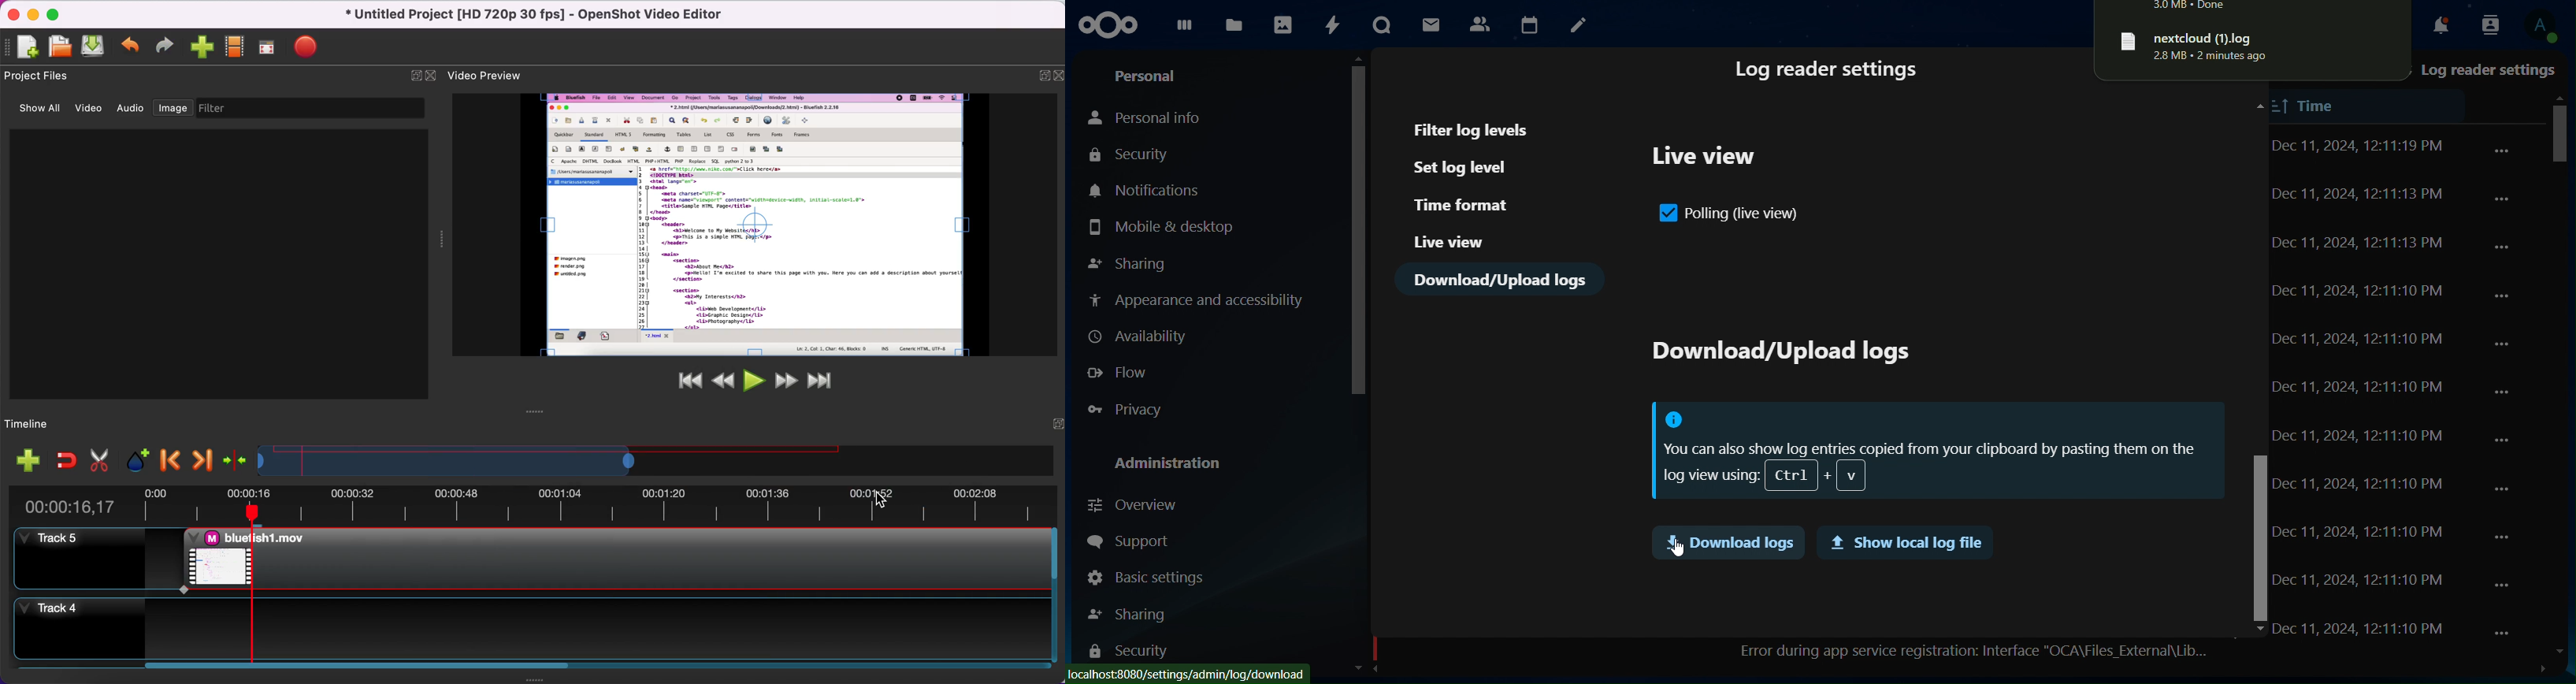 The image size is (2576, 700). What do you see at coordinates (1127, 541) in the screenshot?
I see `support` at bounding box center [1127, 541].